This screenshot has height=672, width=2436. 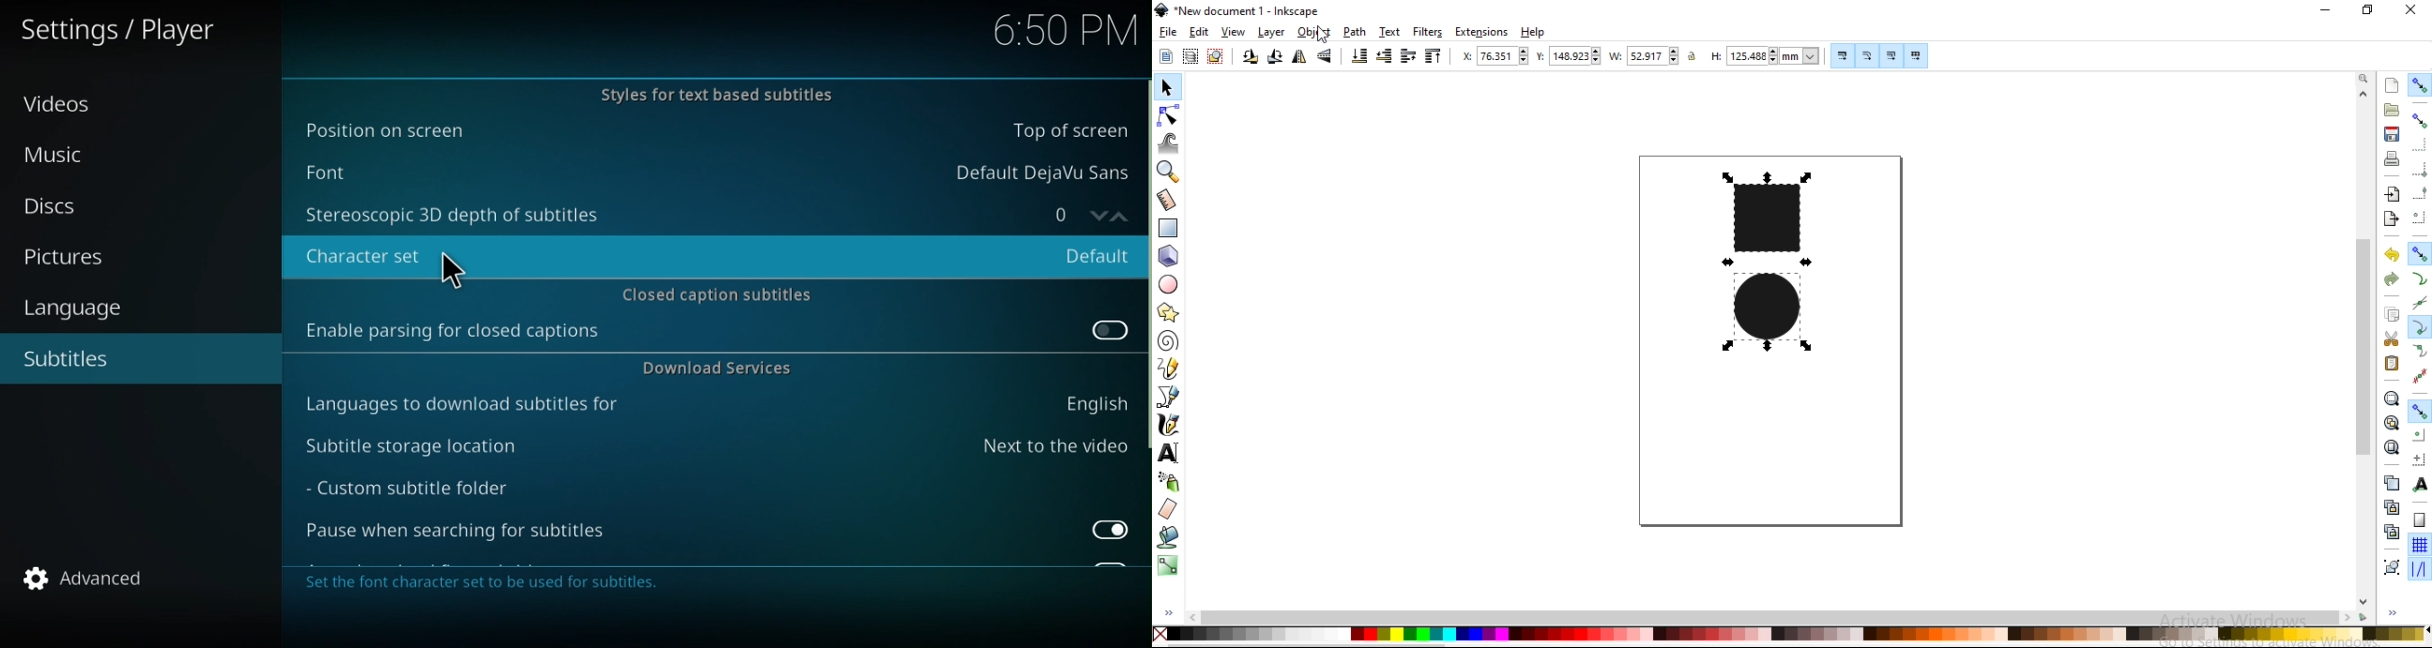 I want to click on snap an items rotation center, so click(x=2418, y=458).